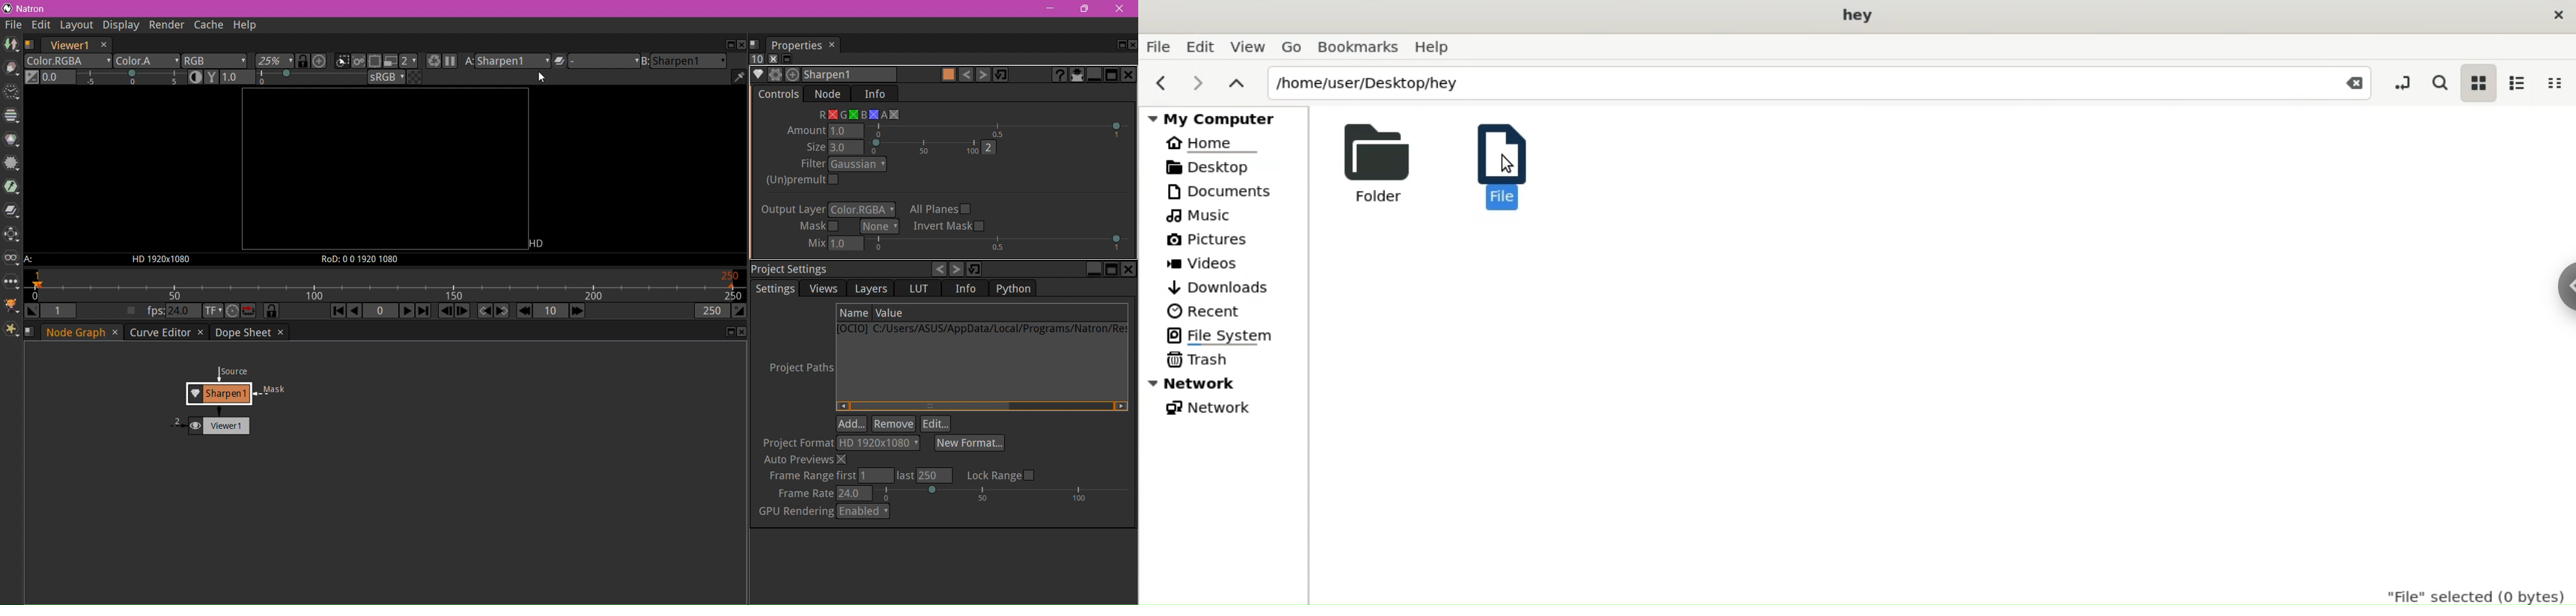  What do you see at coordinates (1119, 9) in the screenshot?
I see `Close` at bounding box center [1119, 9].